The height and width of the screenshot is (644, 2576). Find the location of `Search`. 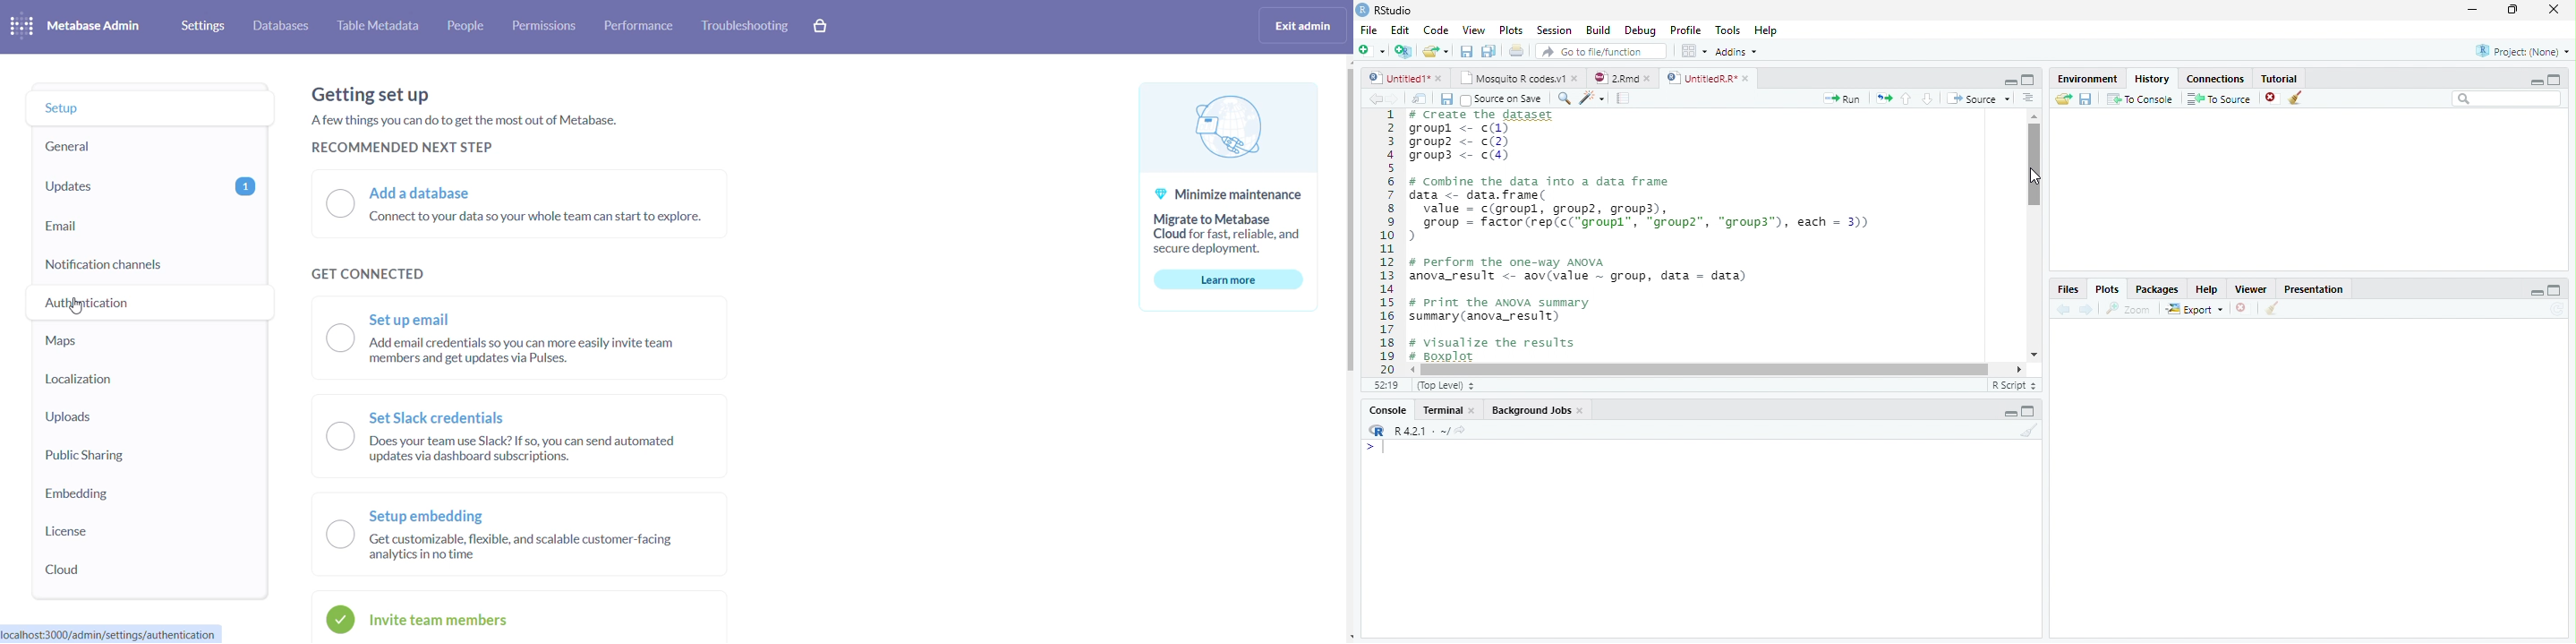

Search is located at coordinates (2507, 99).